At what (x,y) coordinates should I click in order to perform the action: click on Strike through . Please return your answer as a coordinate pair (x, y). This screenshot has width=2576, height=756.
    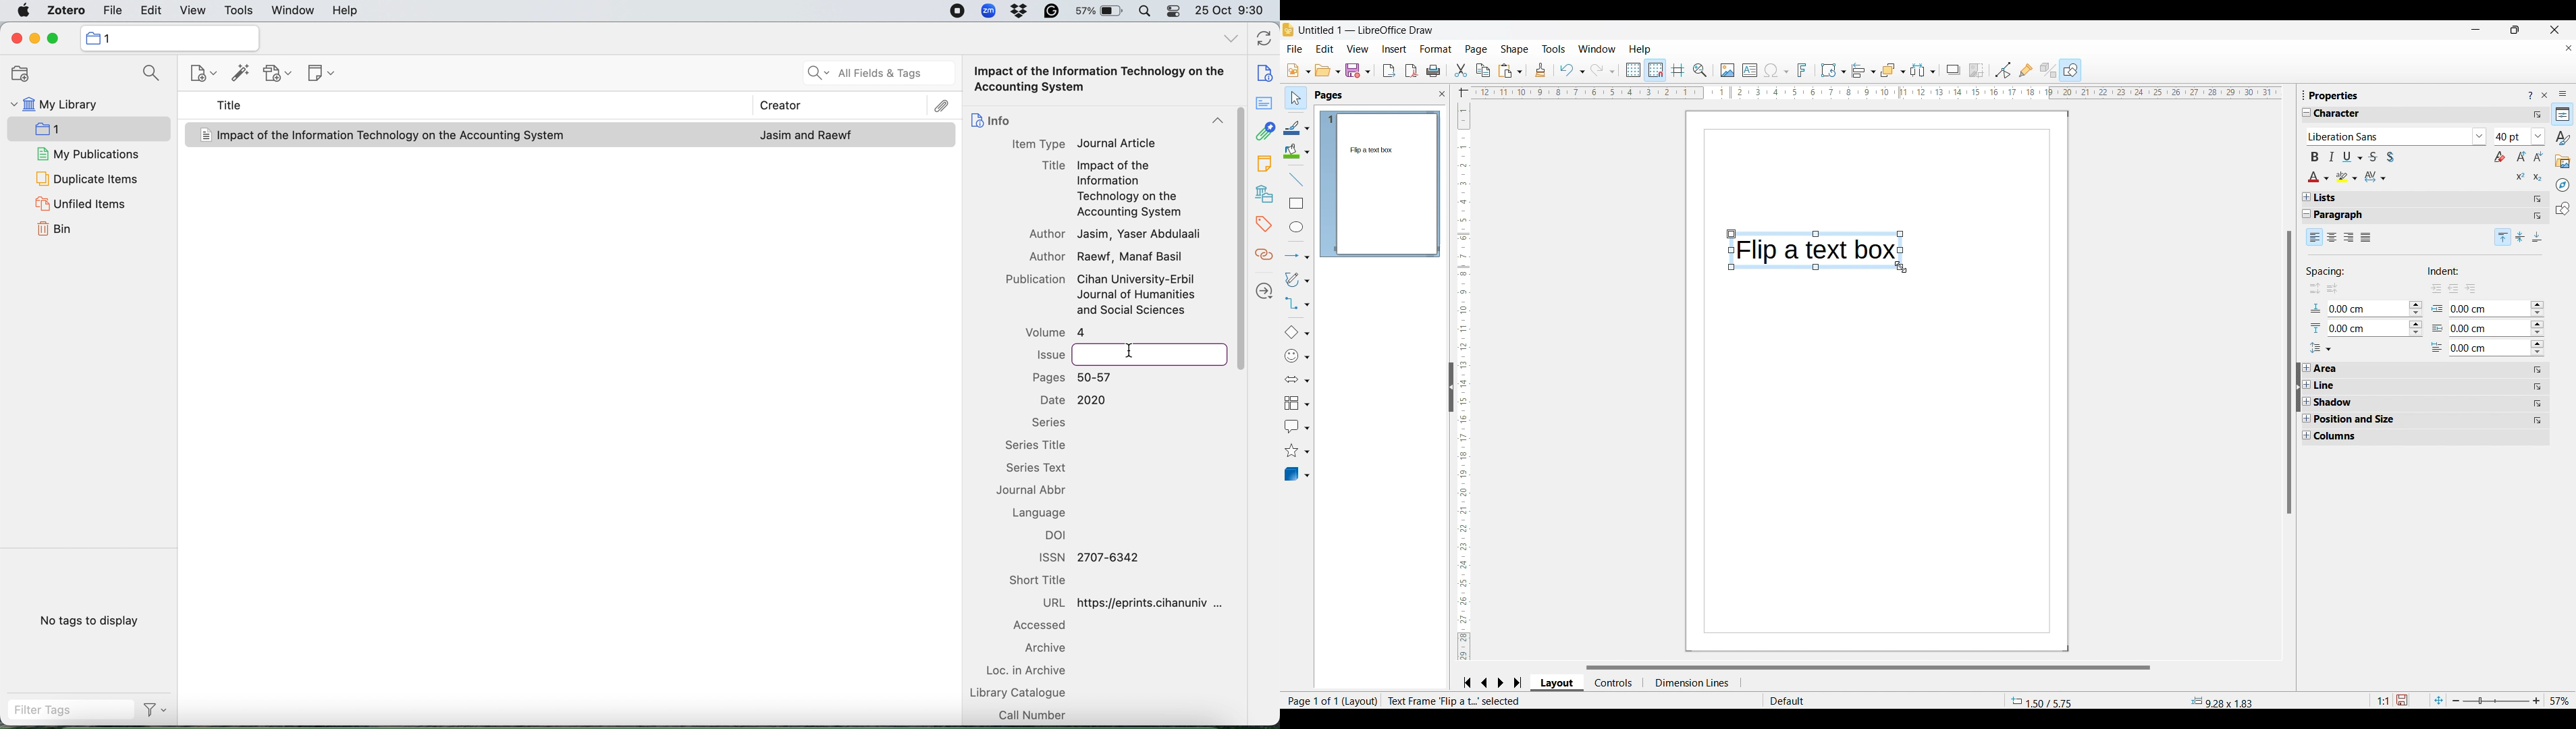
    Looking at the image, I should click on (2373, 157).